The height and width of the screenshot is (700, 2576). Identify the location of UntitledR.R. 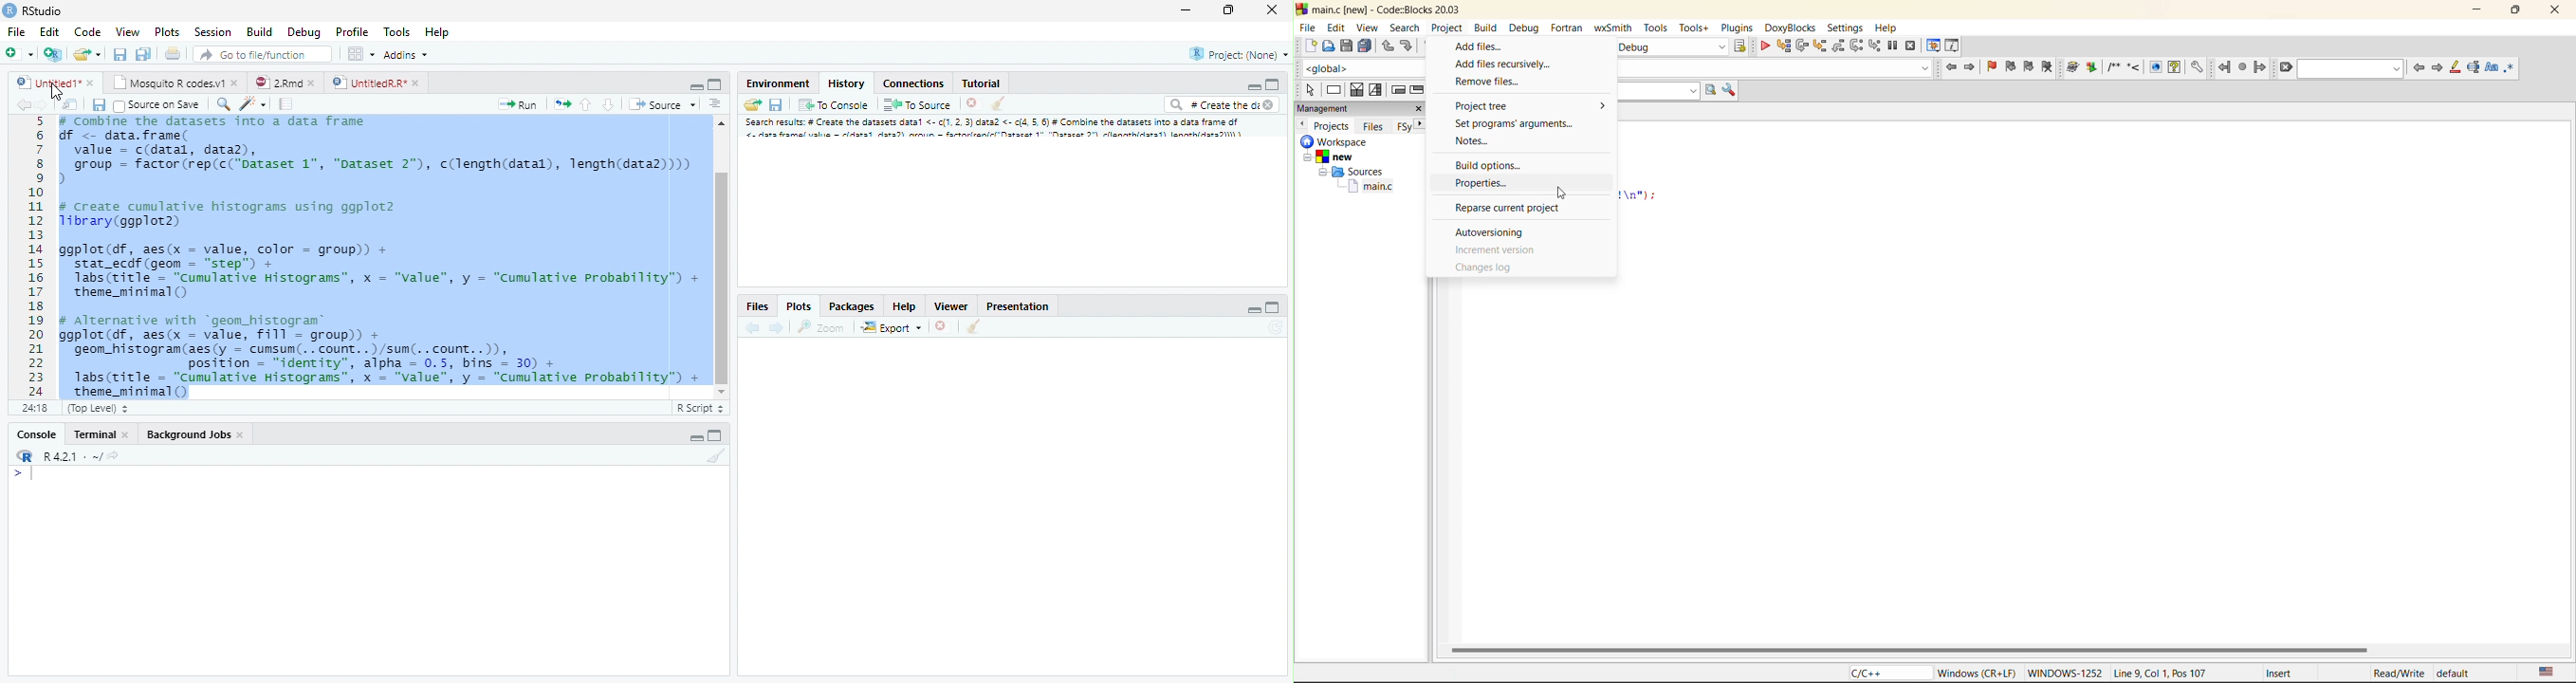
(376, 82).